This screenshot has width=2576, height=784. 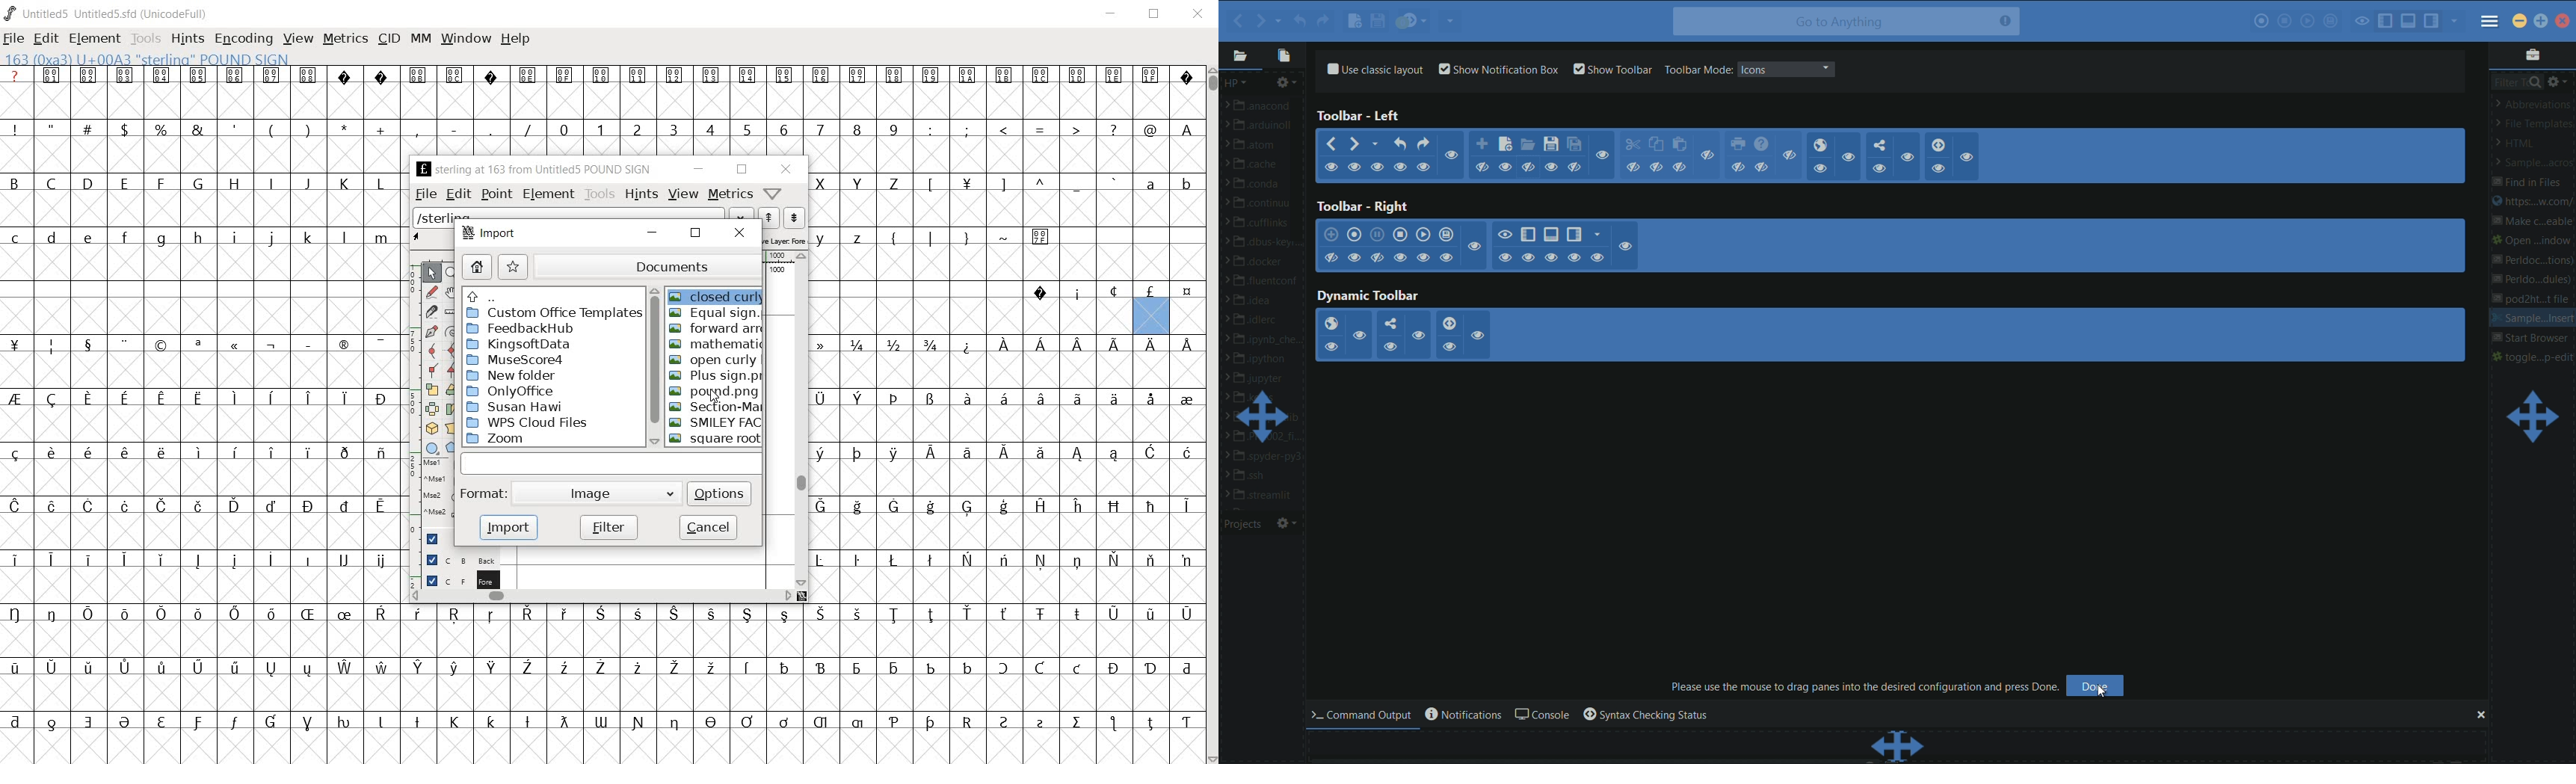 What do you see at coordinates (489, 296) in the screenshot?
I see `` at bounding box center [489, 296].